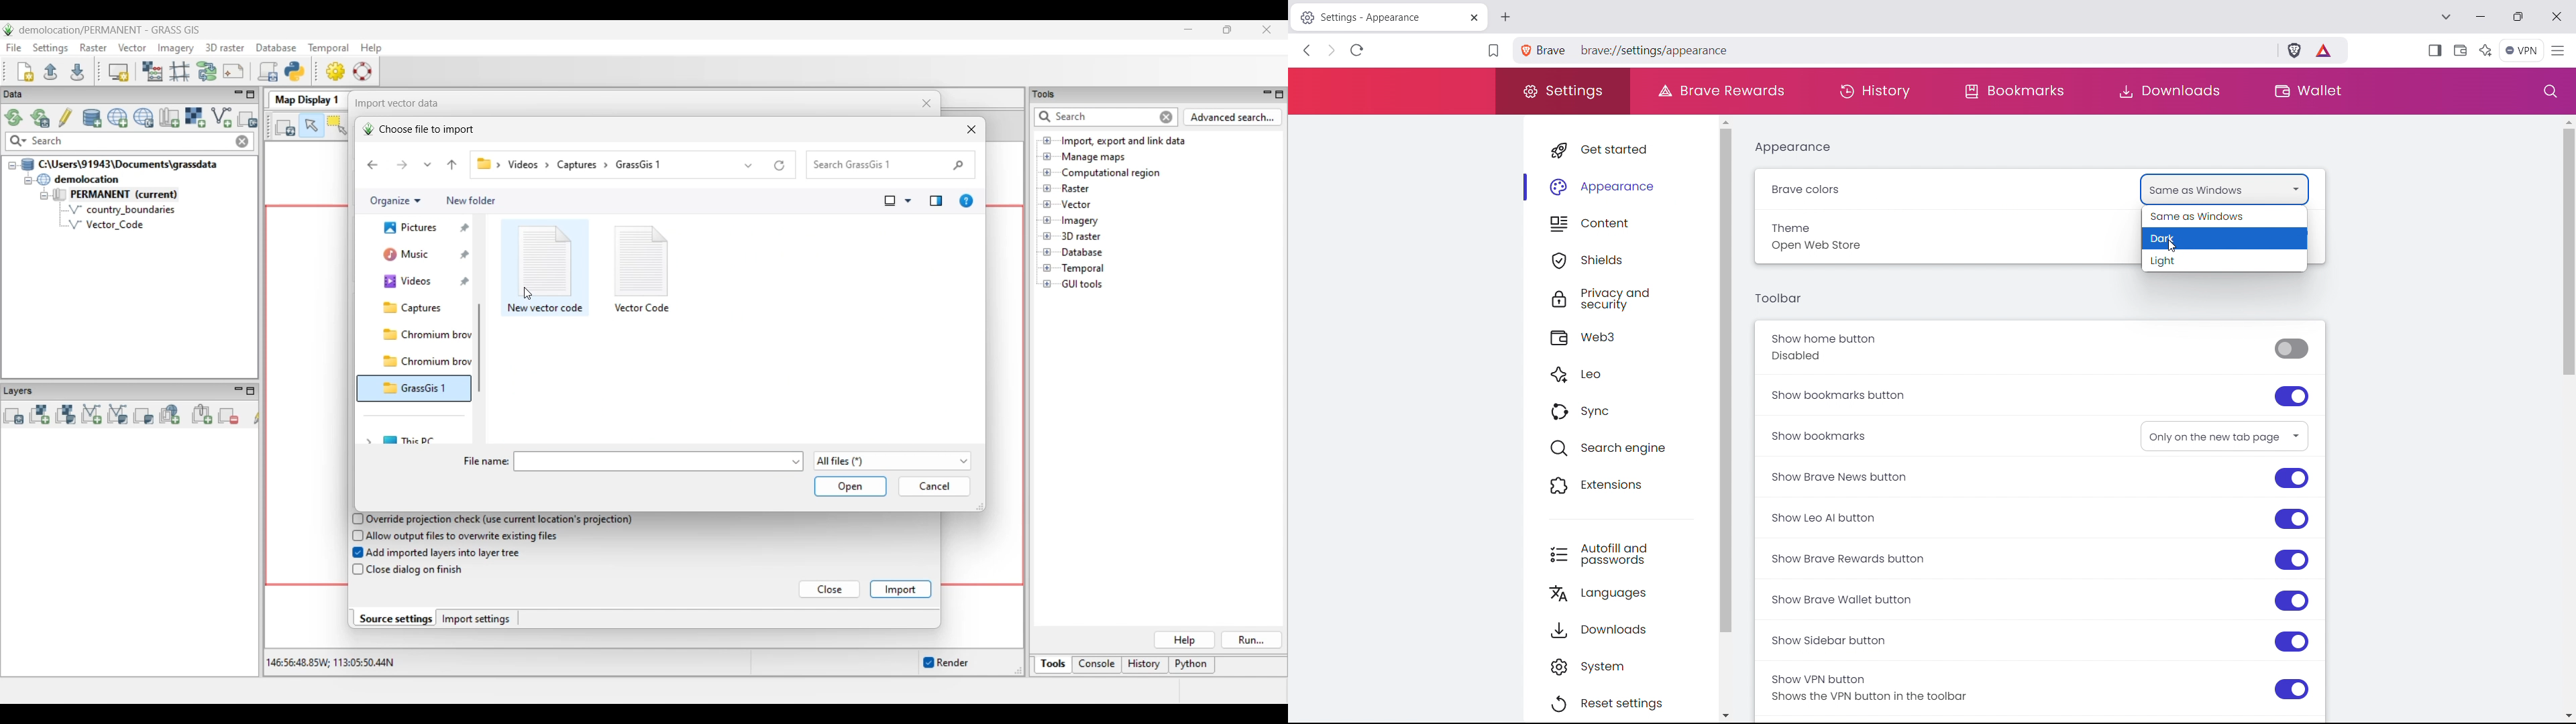  Describe the element at coordinates (1307, 50) in the screenshot. I see `click to go back, hold to see history` at that location.